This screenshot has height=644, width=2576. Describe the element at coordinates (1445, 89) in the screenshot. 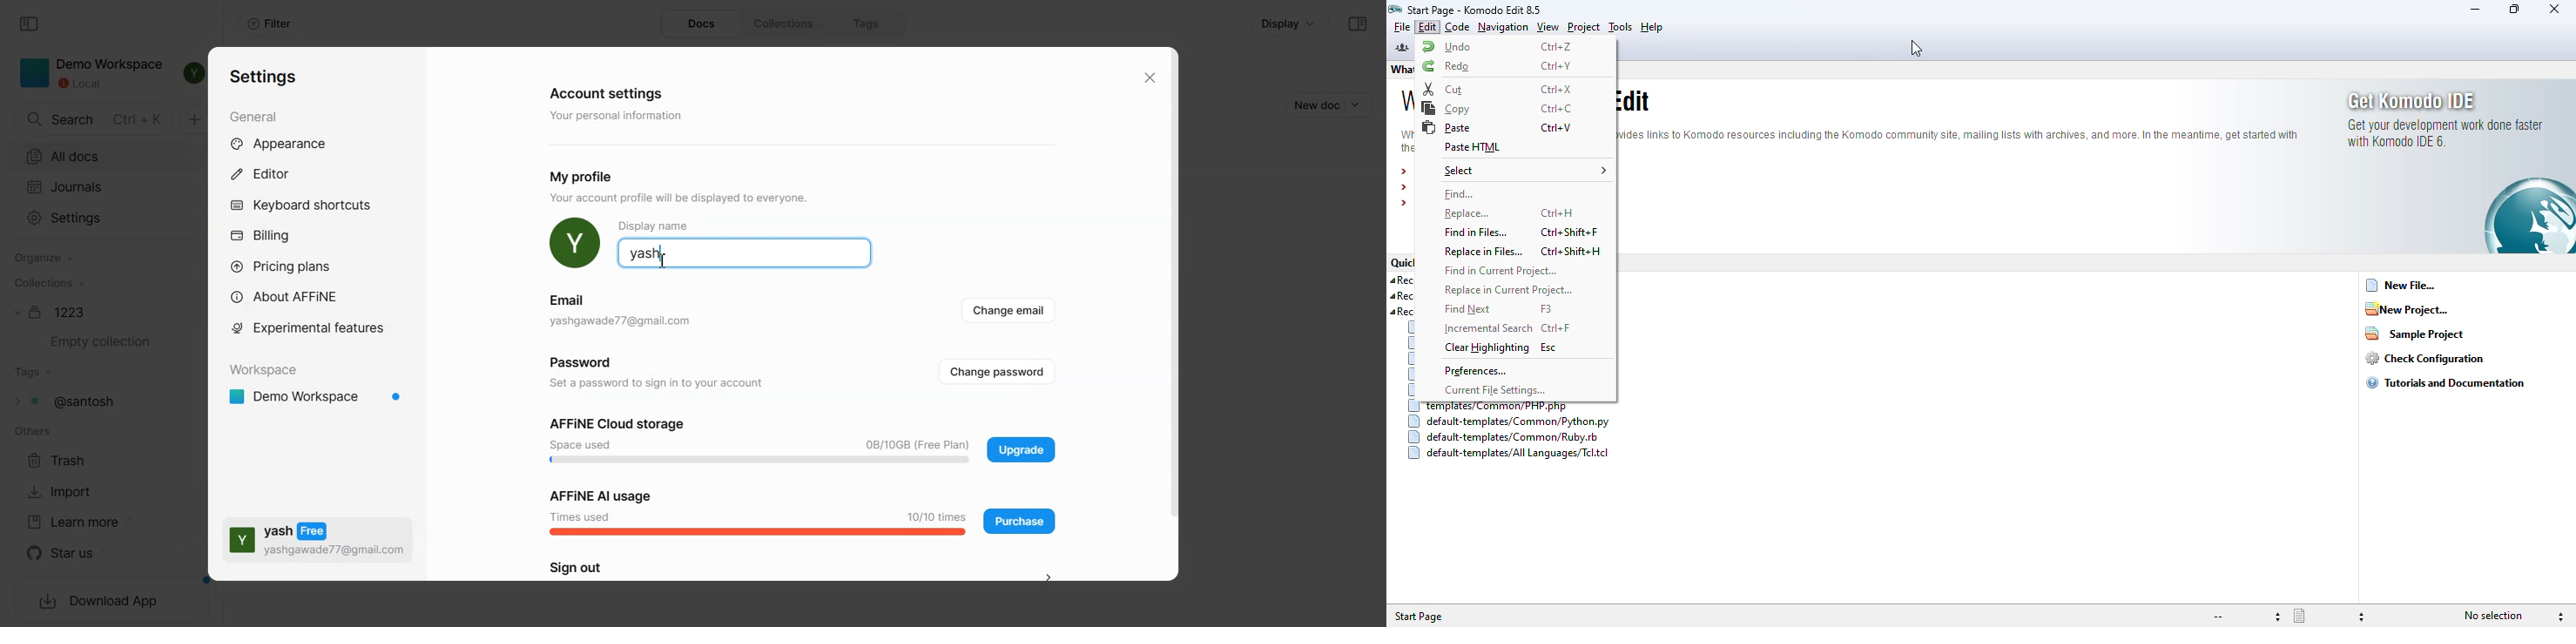

I see `cut` at that location.